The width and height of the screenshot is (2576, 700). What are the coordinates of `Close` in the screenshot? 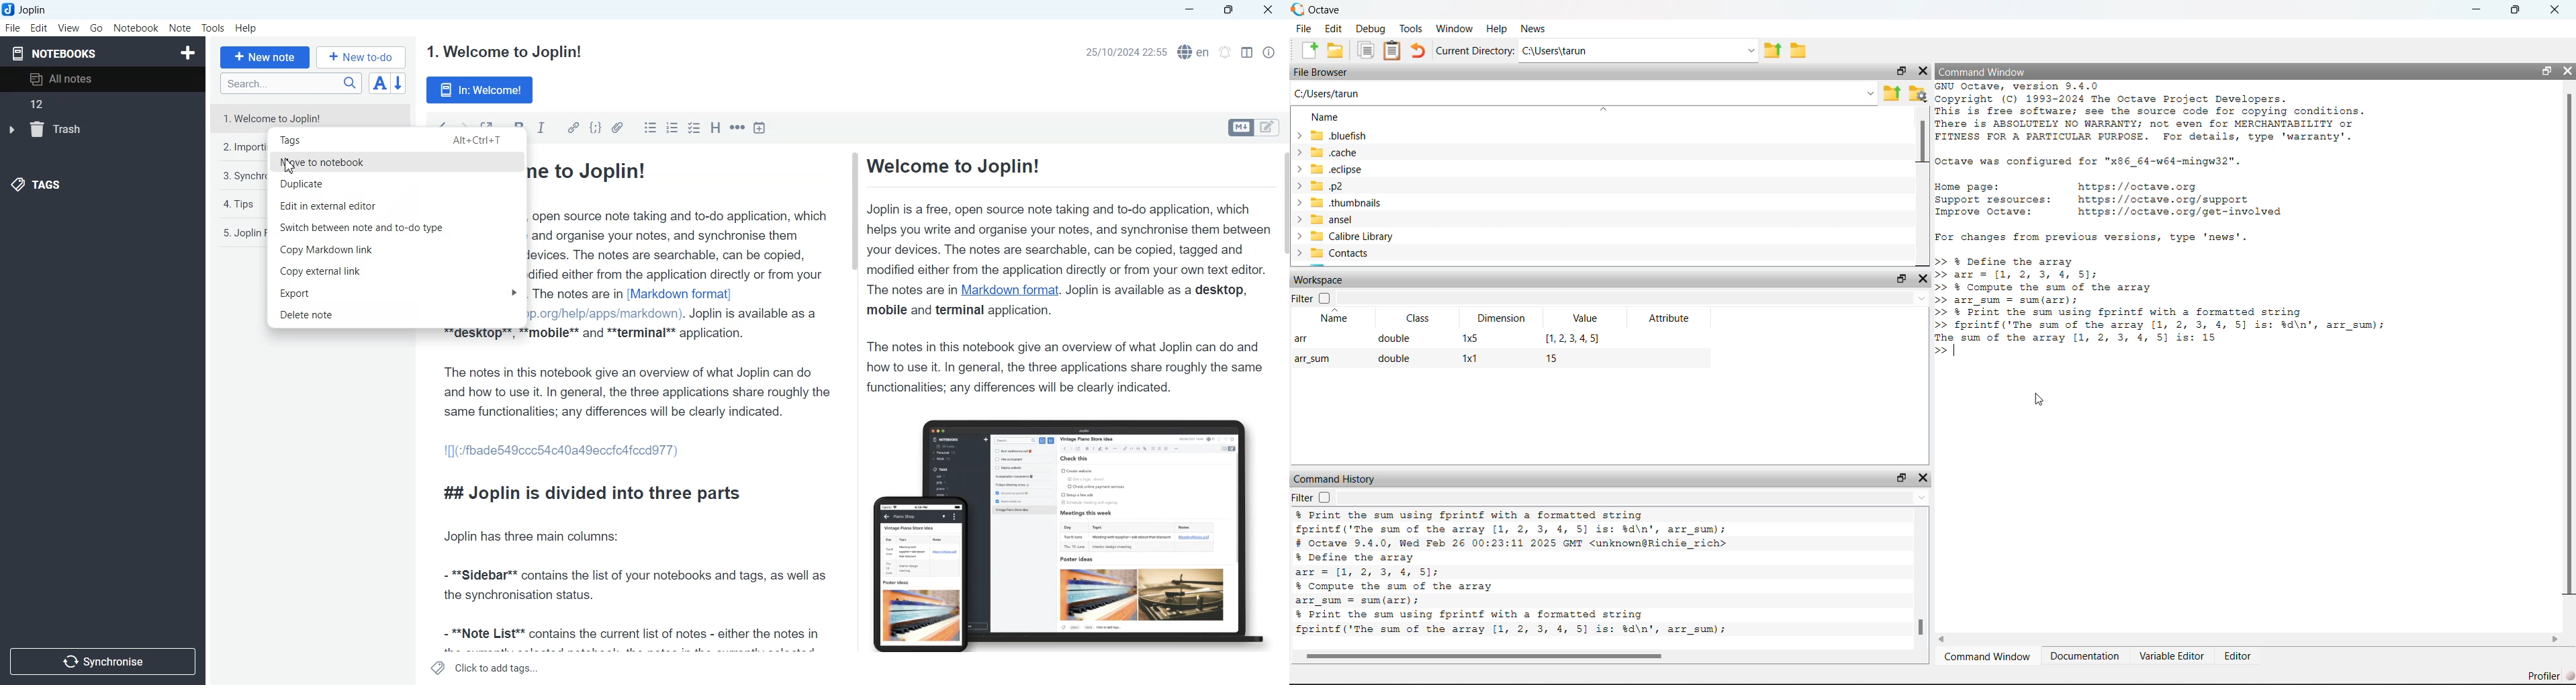 It's located at (1923, 72).